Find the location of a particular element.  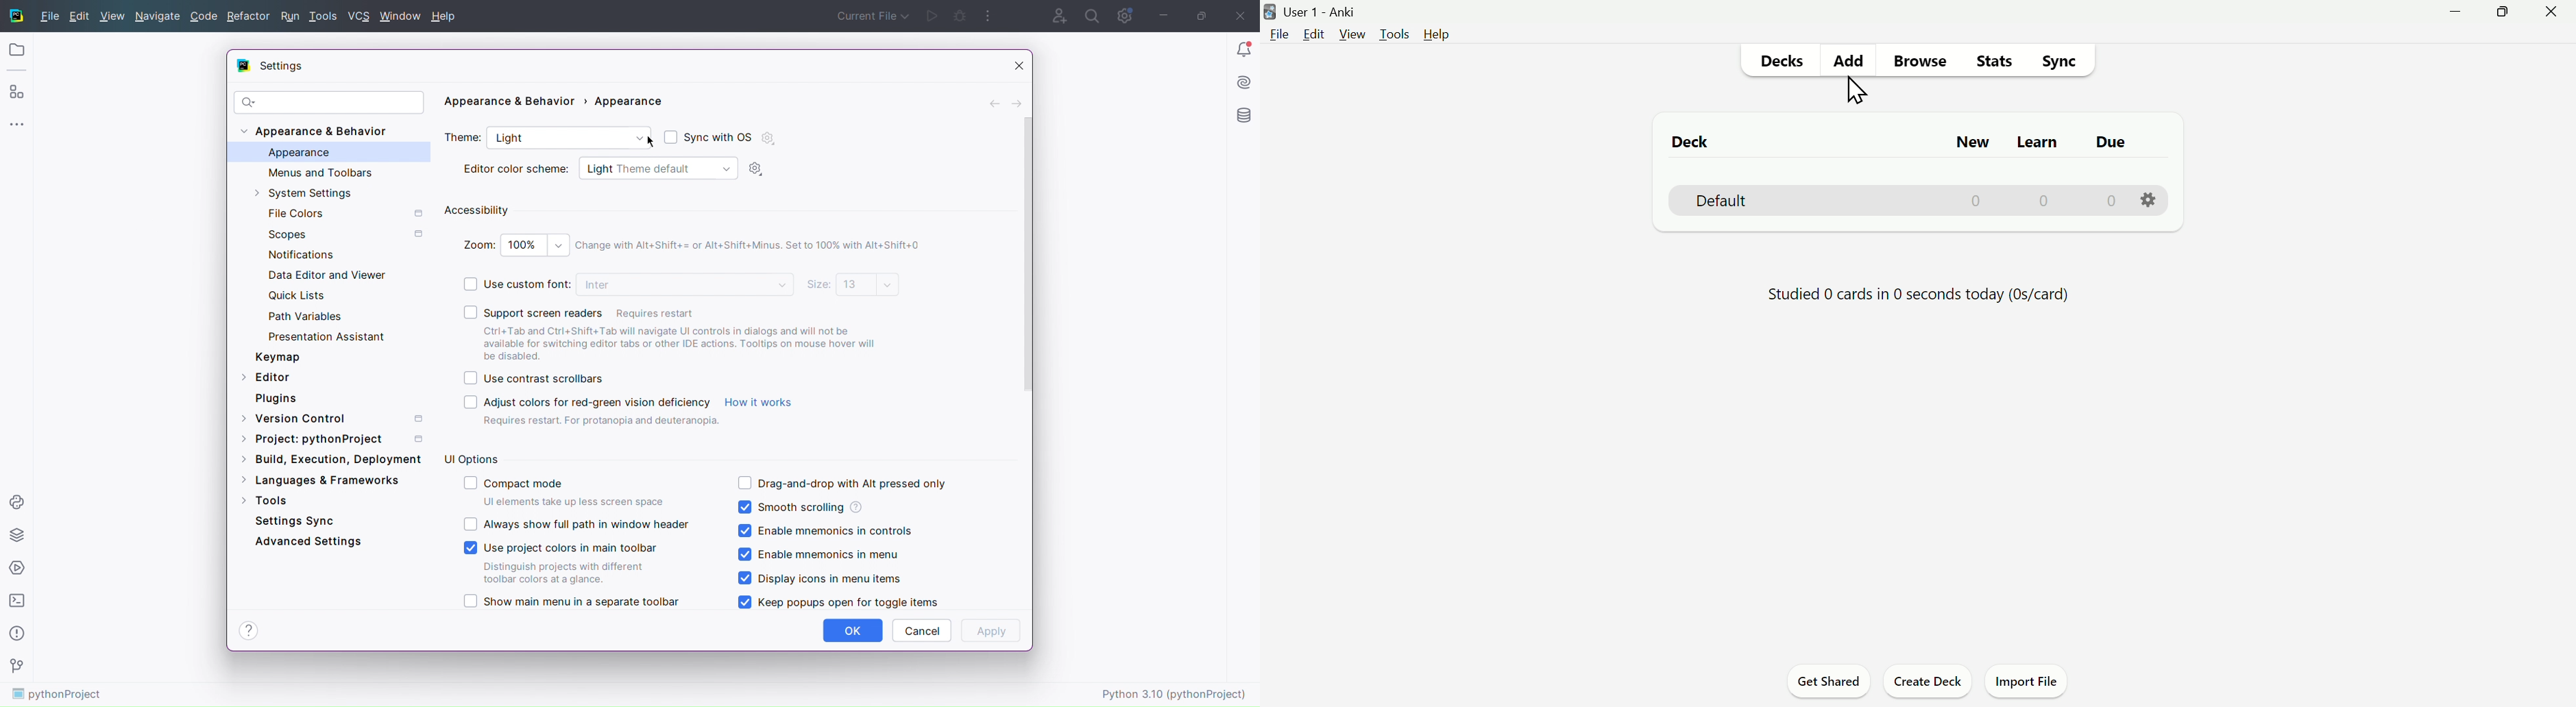

Run is located at coordinates (934, 16).